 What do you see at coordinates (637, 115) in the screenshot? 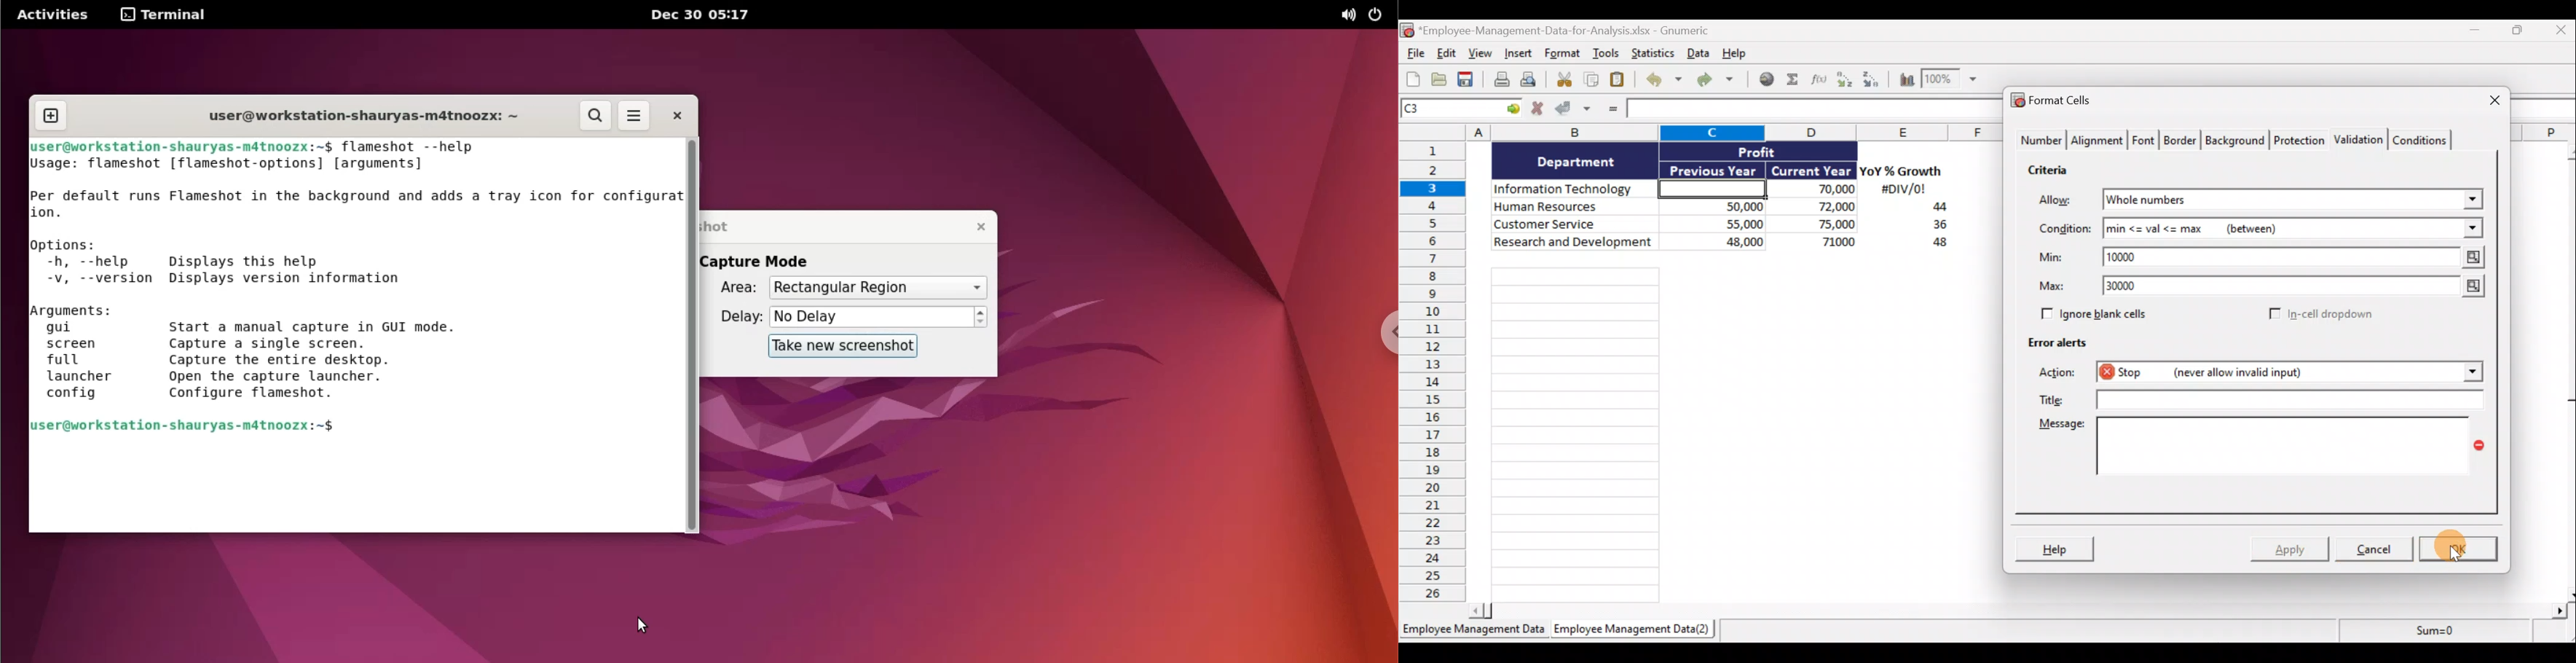
I see `menu ` at bounding box center [637, 115].